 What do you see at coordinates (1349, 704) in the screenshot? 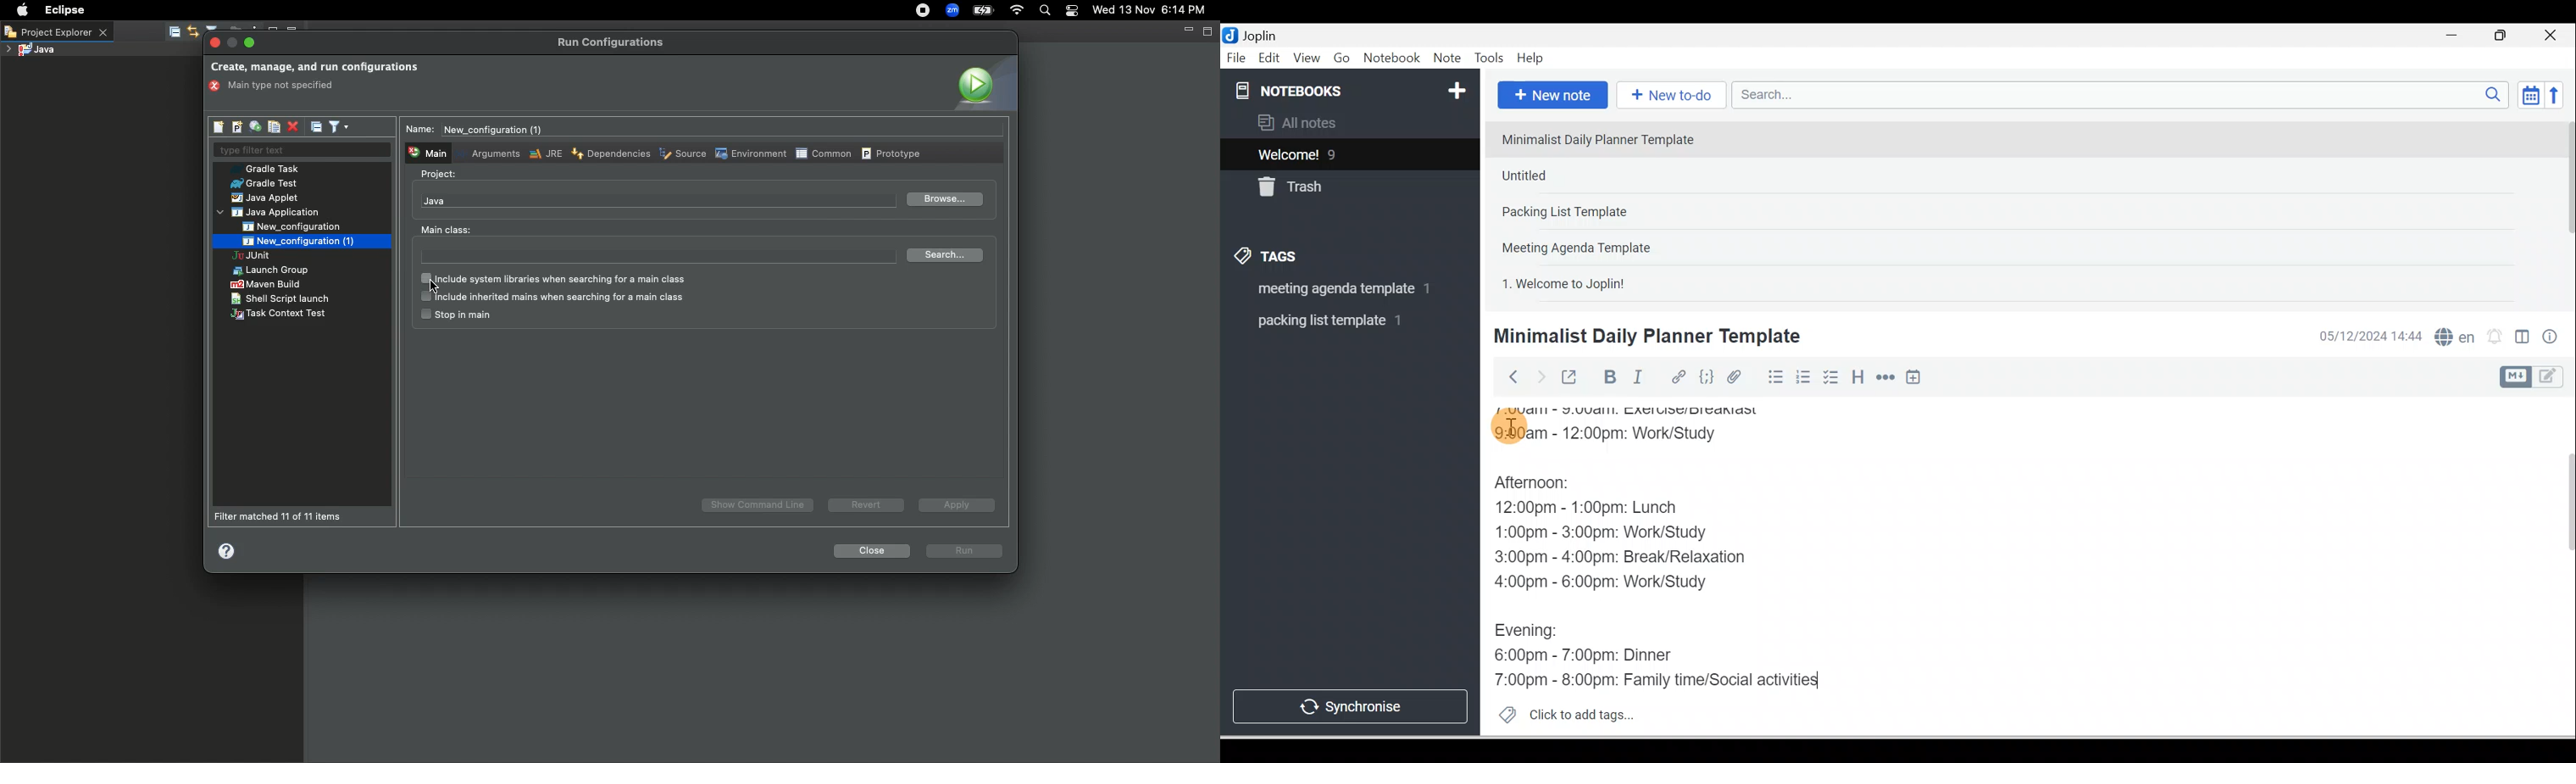
I see `Synchronise` at bounding box center [1349, 704].